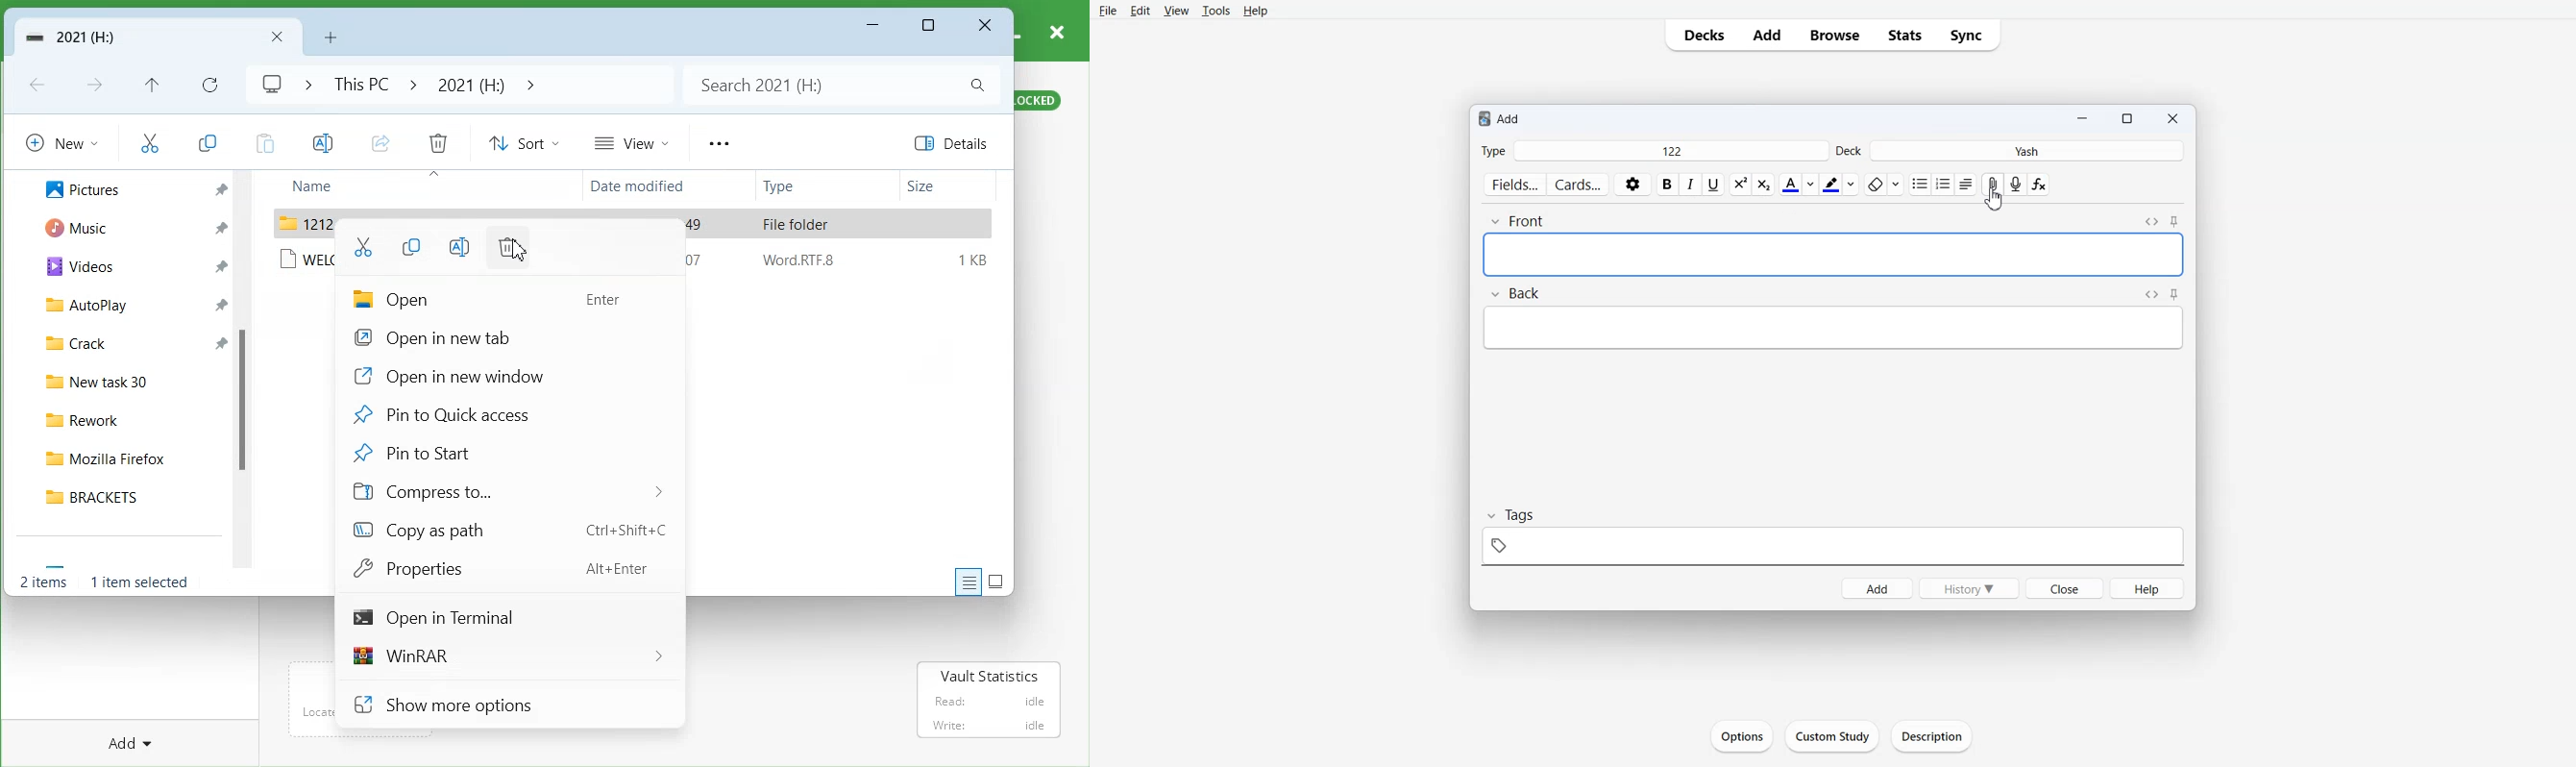 The image size is (2576, 784). I want to click on Toggle HTML, so click(2151, 294).